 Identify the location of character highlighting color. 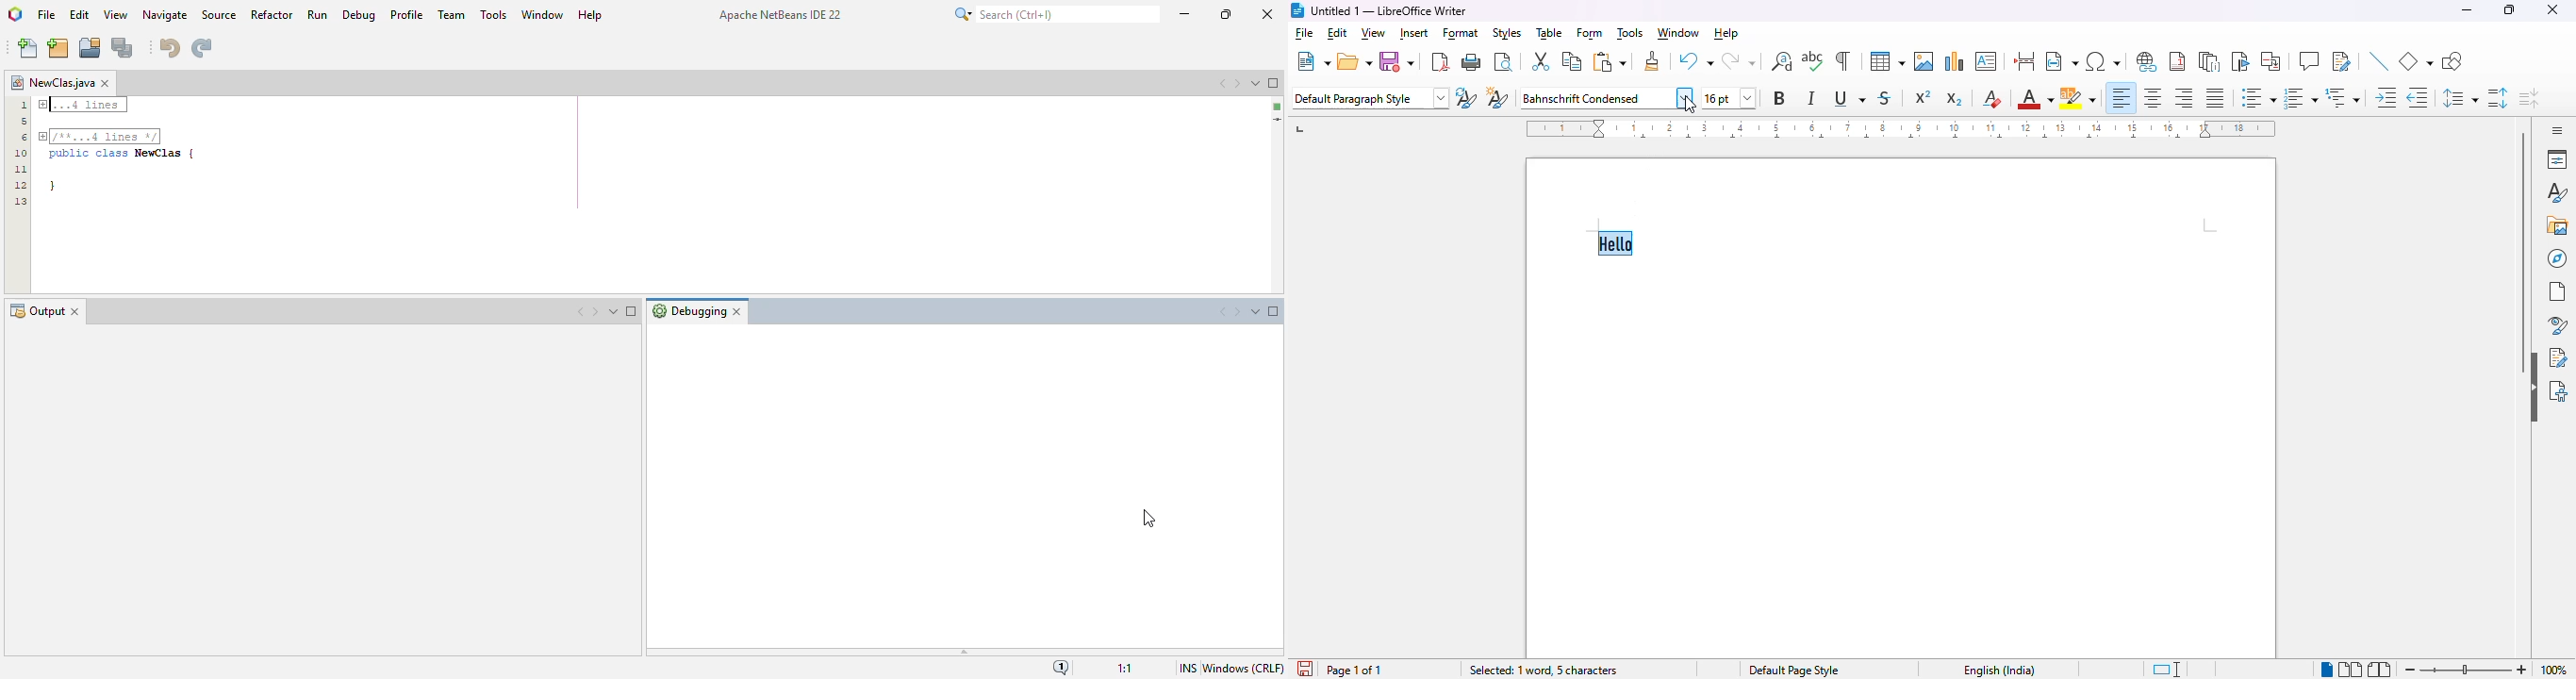
(2078, 97).